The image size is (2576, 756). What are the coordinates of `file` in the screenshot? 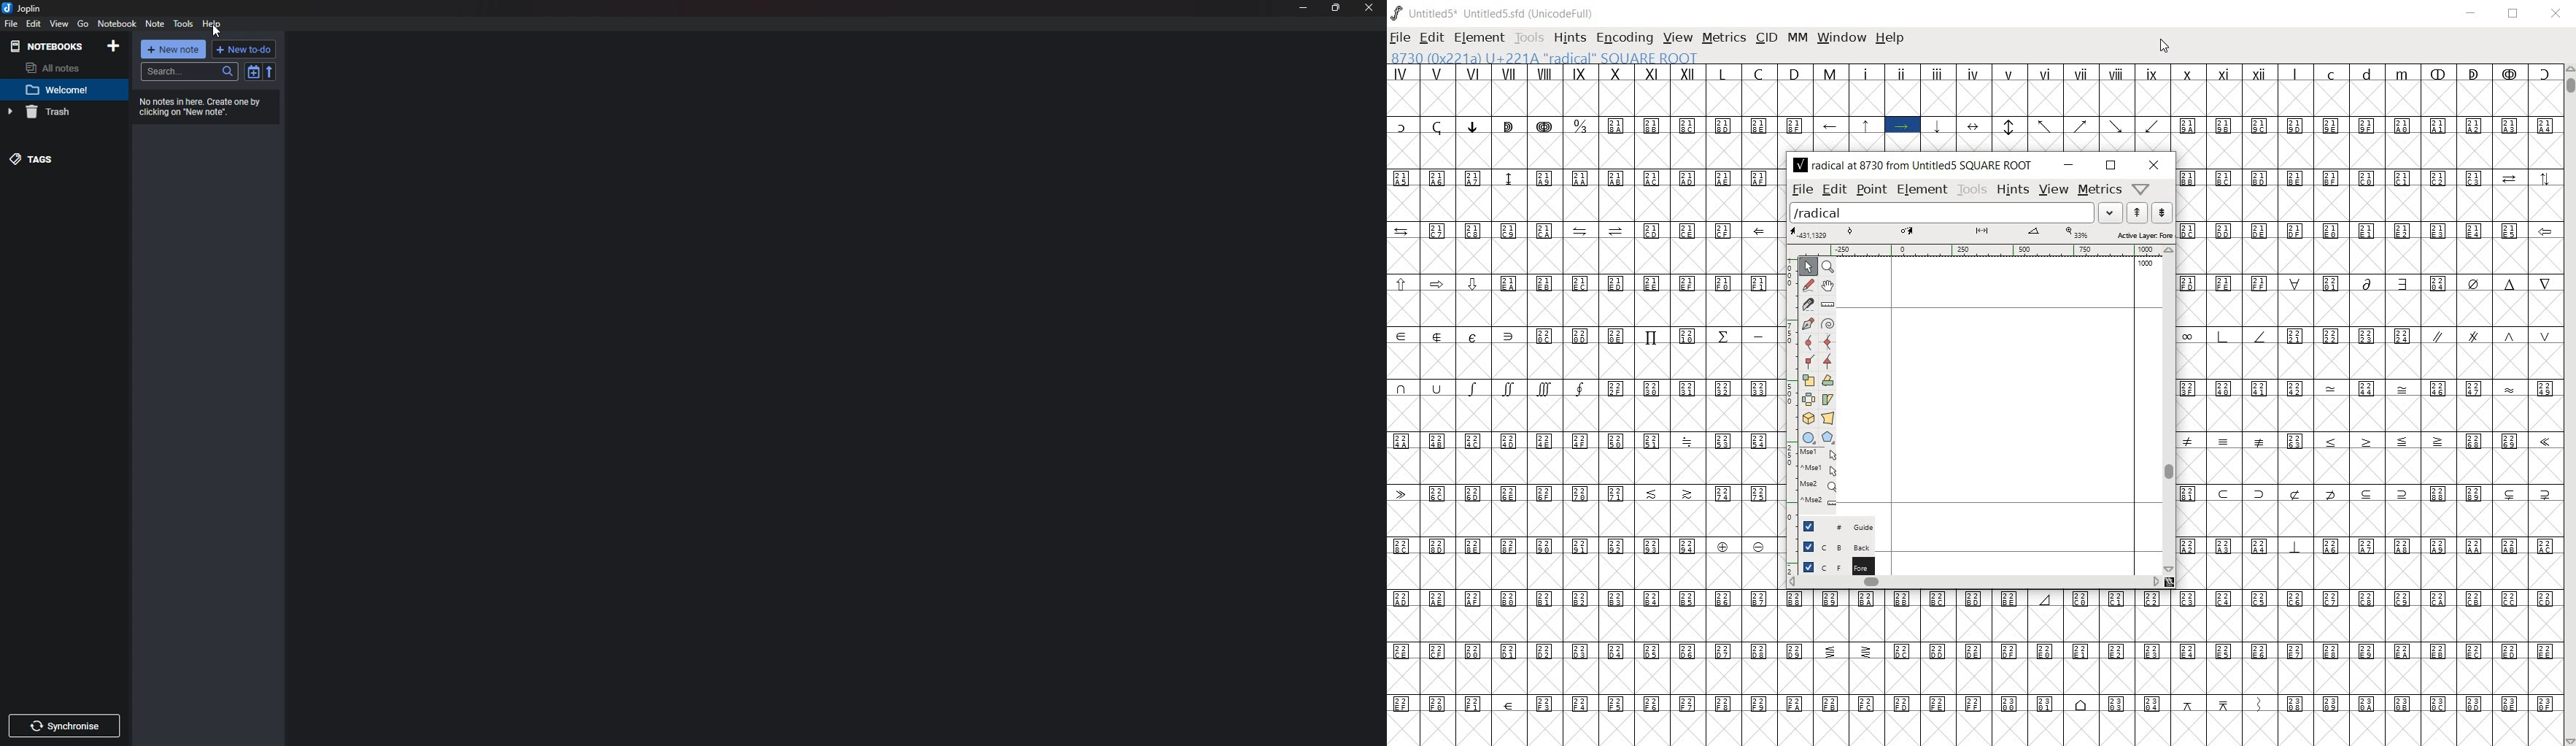 It's located at (10, 25).